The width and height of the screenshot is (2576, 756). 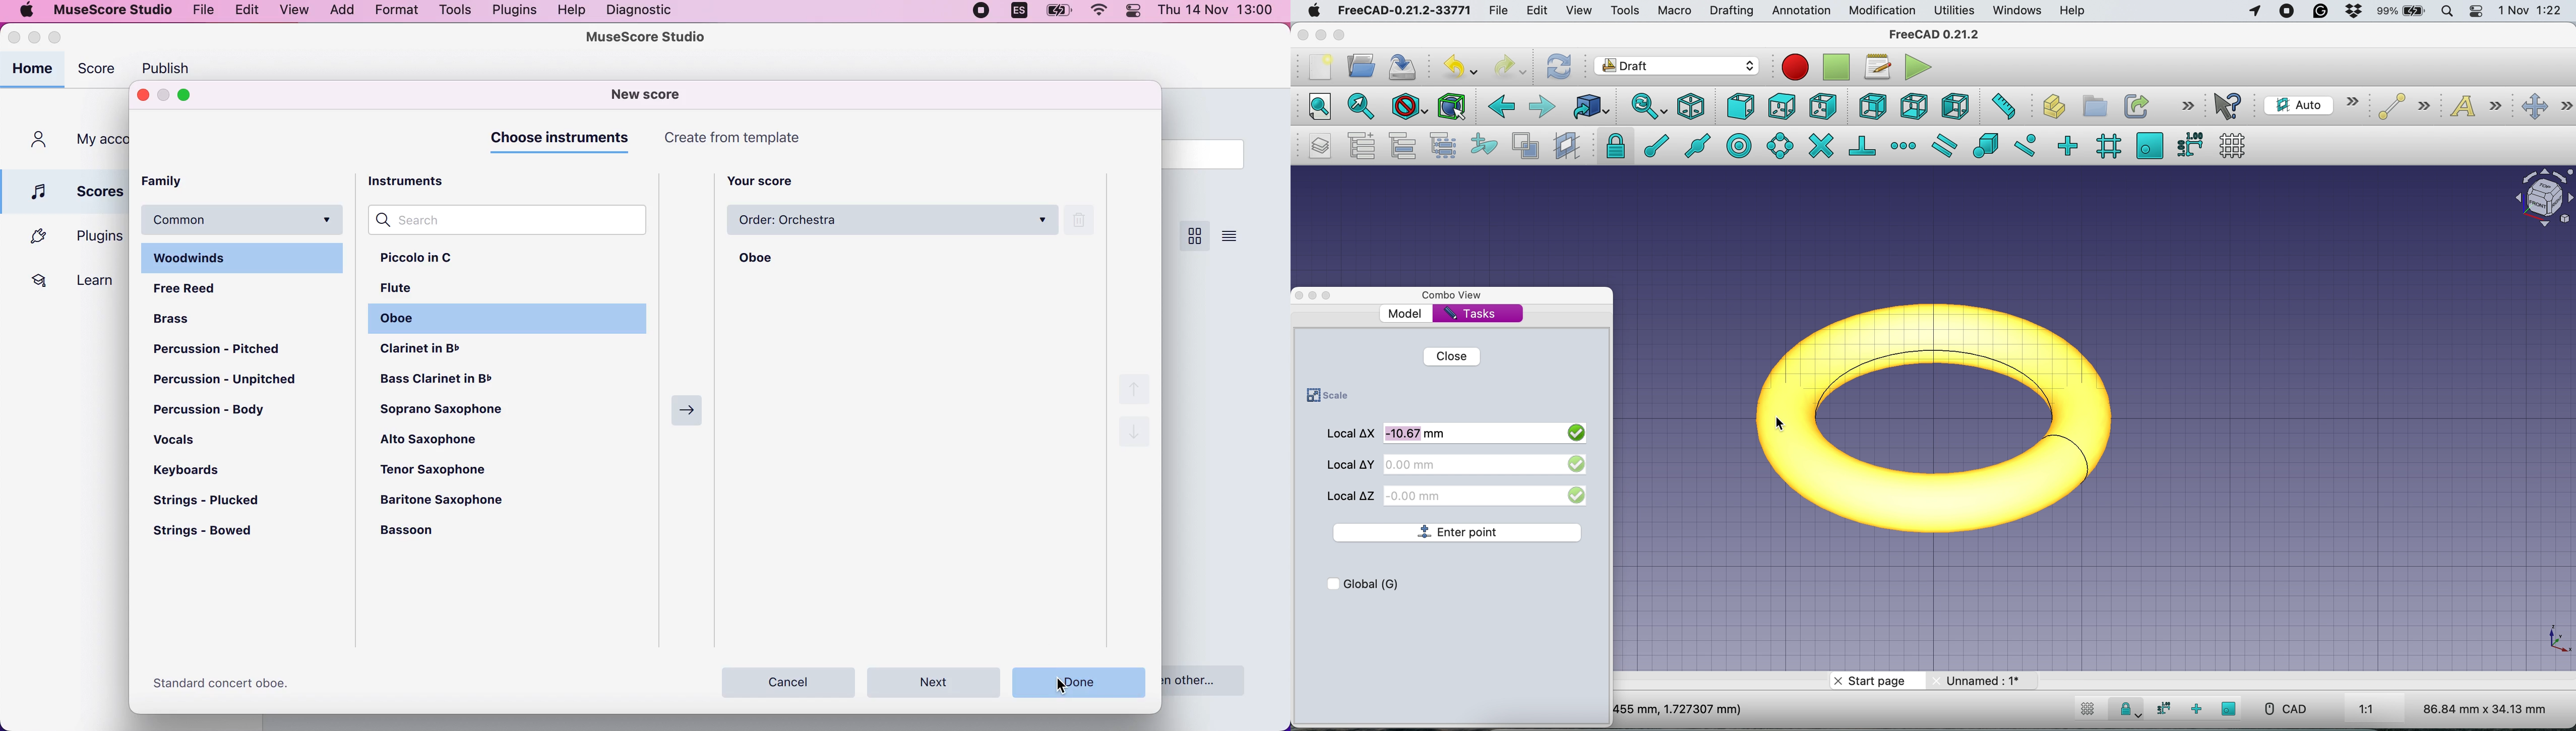 What do you see at coordinates (1675, 12) in the screenshot?
I see `macro` at bounding box center [1675, 12].